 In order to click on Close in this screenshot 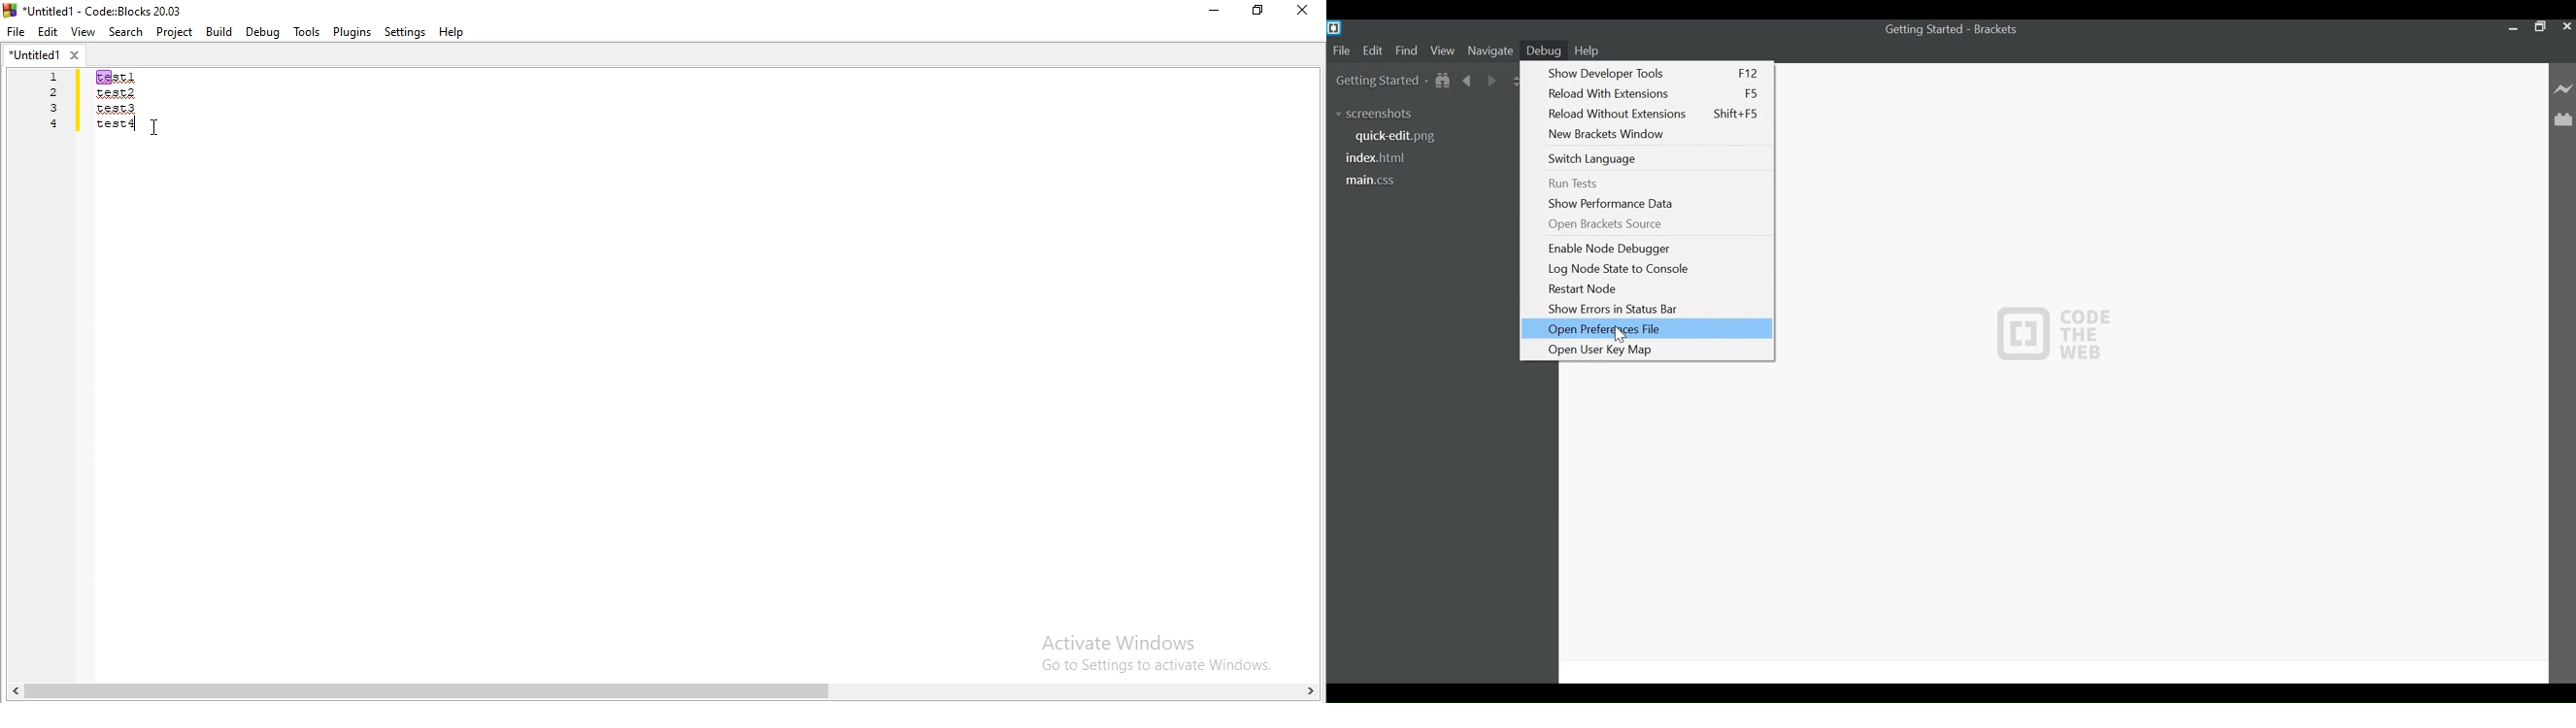, I will do `click(2566, 25)`.